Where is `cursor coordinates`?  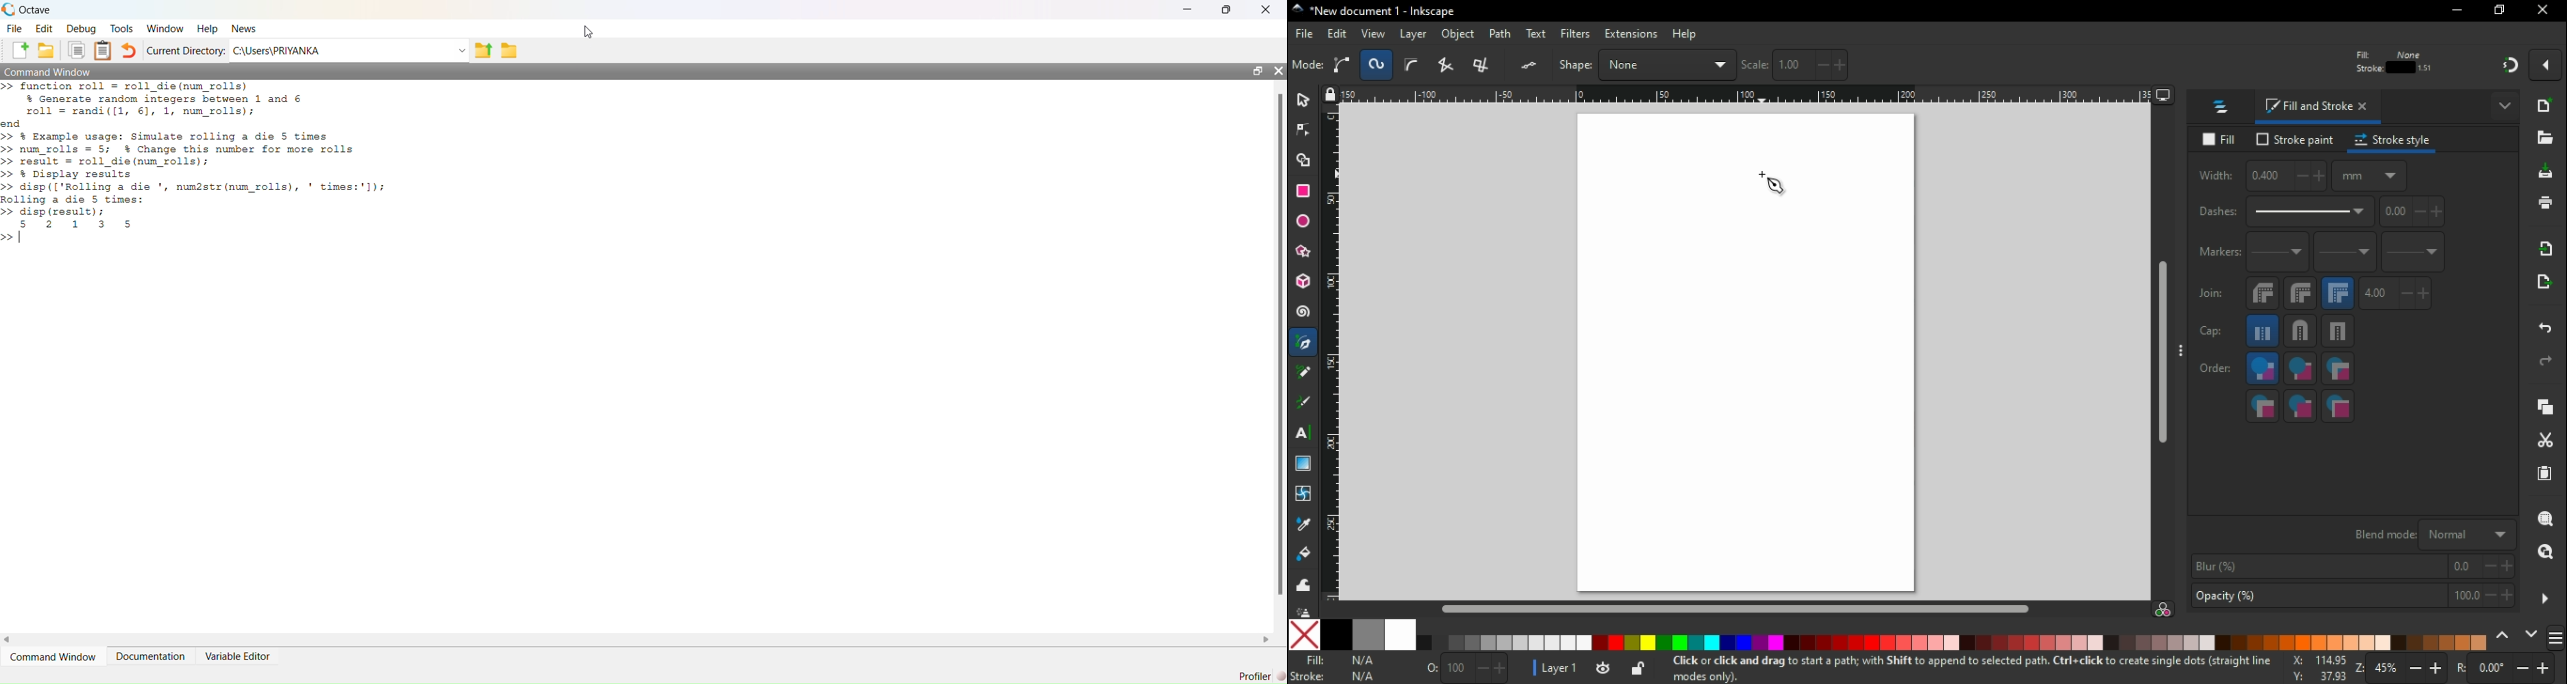 cursor coordinates is located at coordinates (2315, 668).